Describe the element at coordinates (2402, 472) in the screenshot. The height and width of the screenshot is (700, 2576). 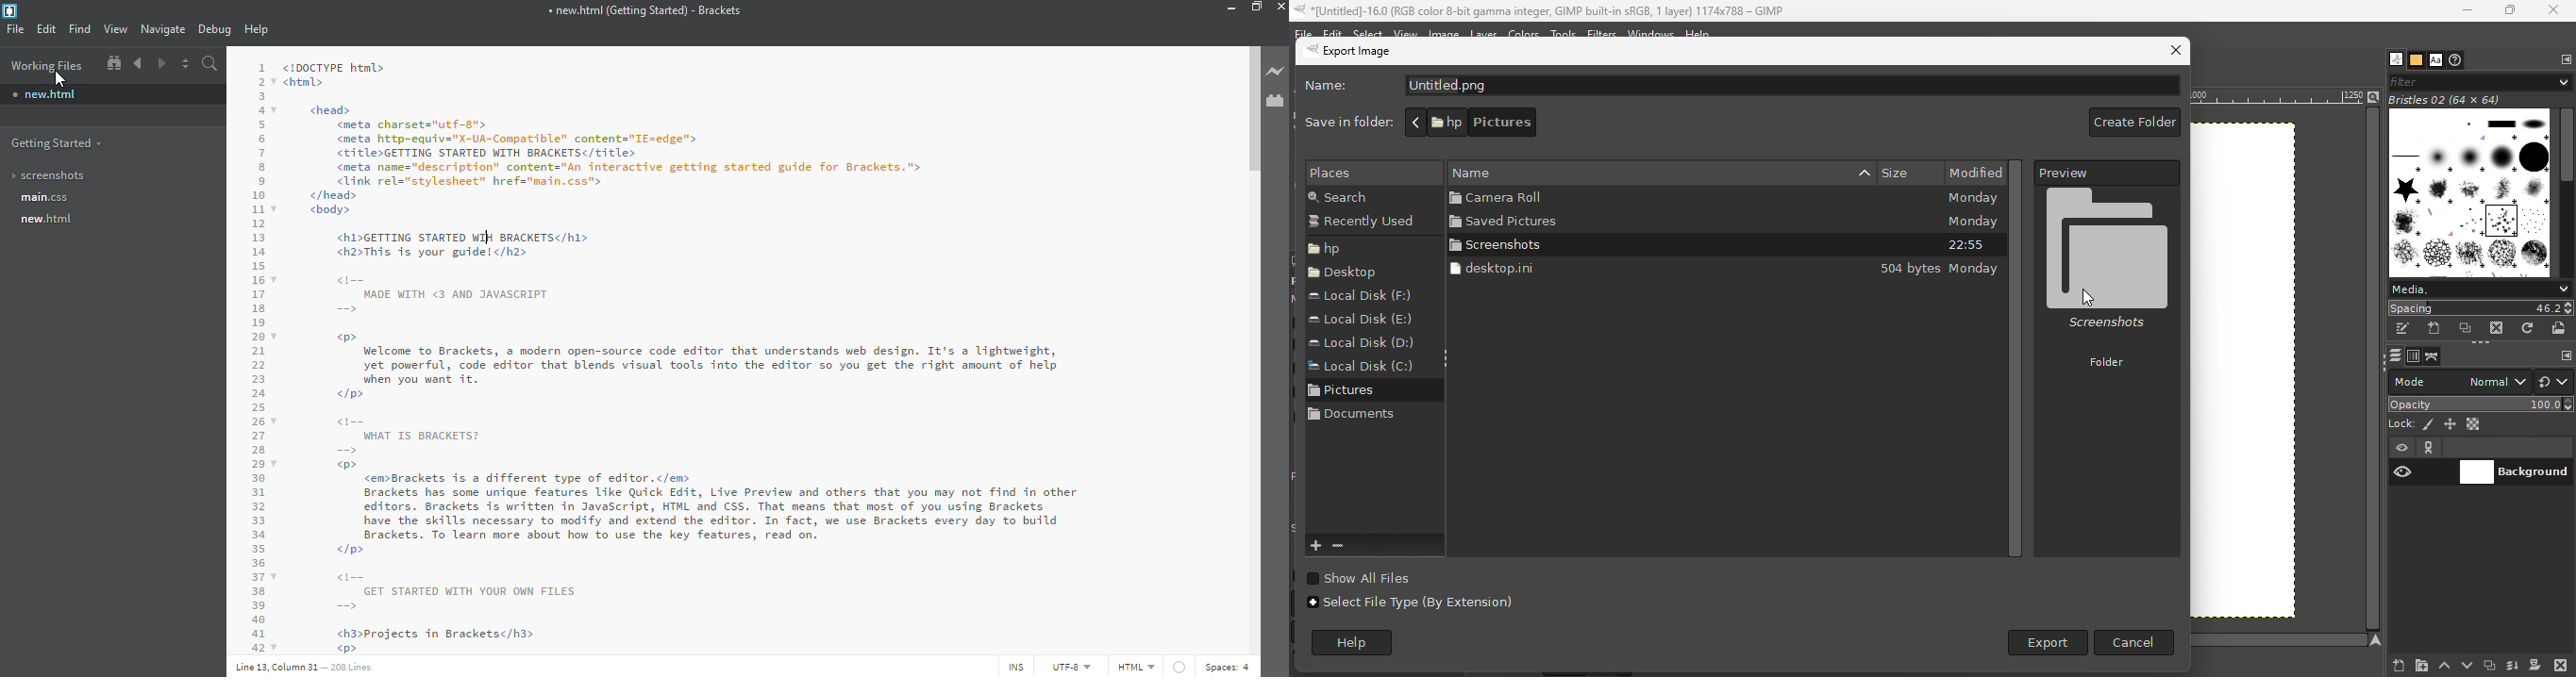
I see `visibility` at that location.